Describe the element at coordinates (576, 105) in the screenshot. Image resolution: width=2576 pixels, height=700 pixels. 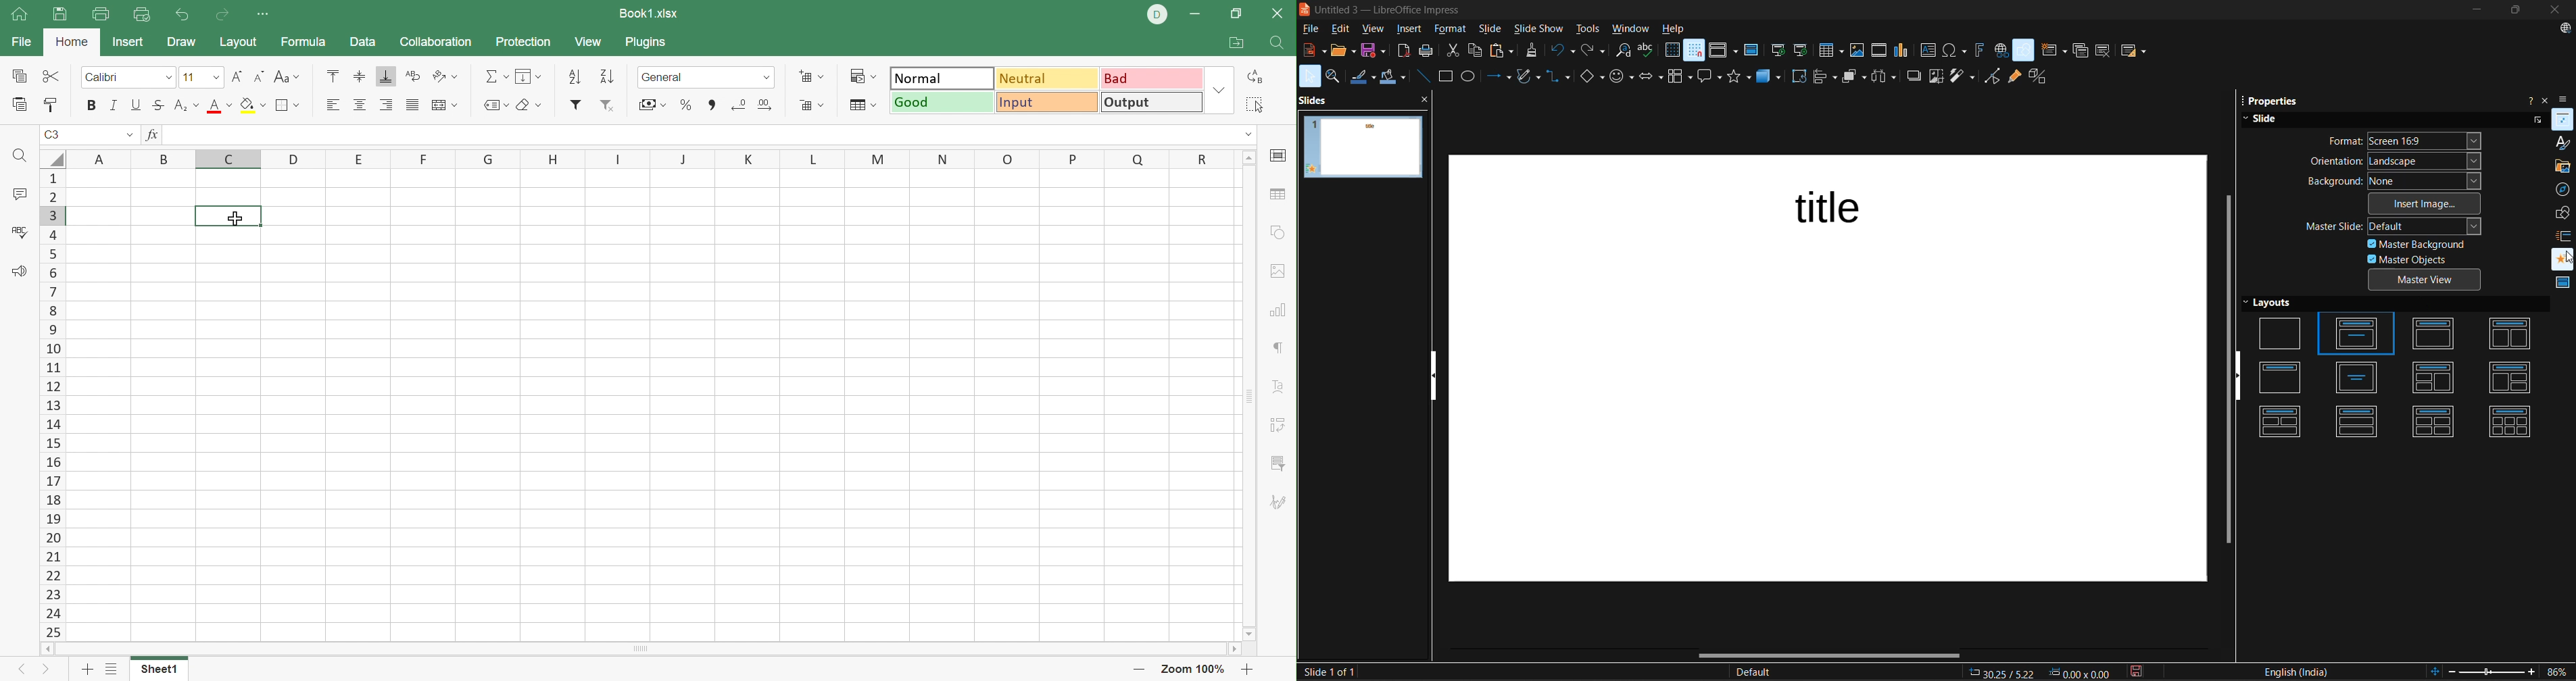
I see `Filter` at that location.